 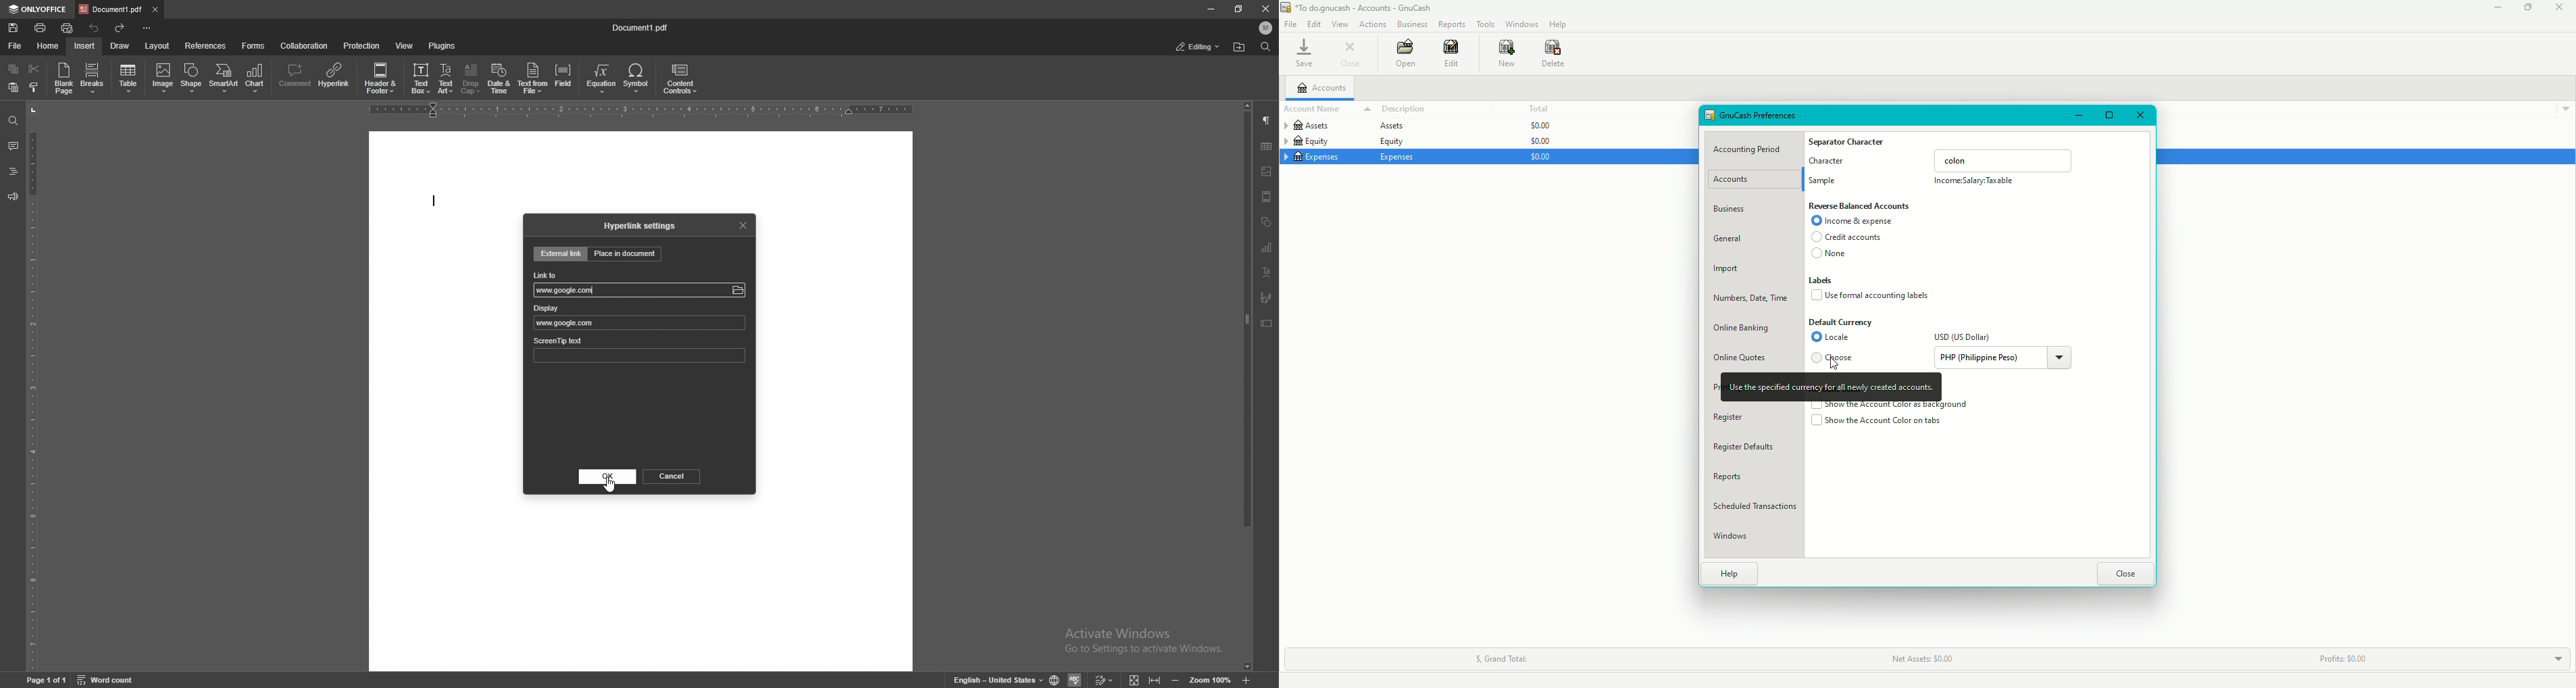 I want to click on layout, so click(x=159, y=45).